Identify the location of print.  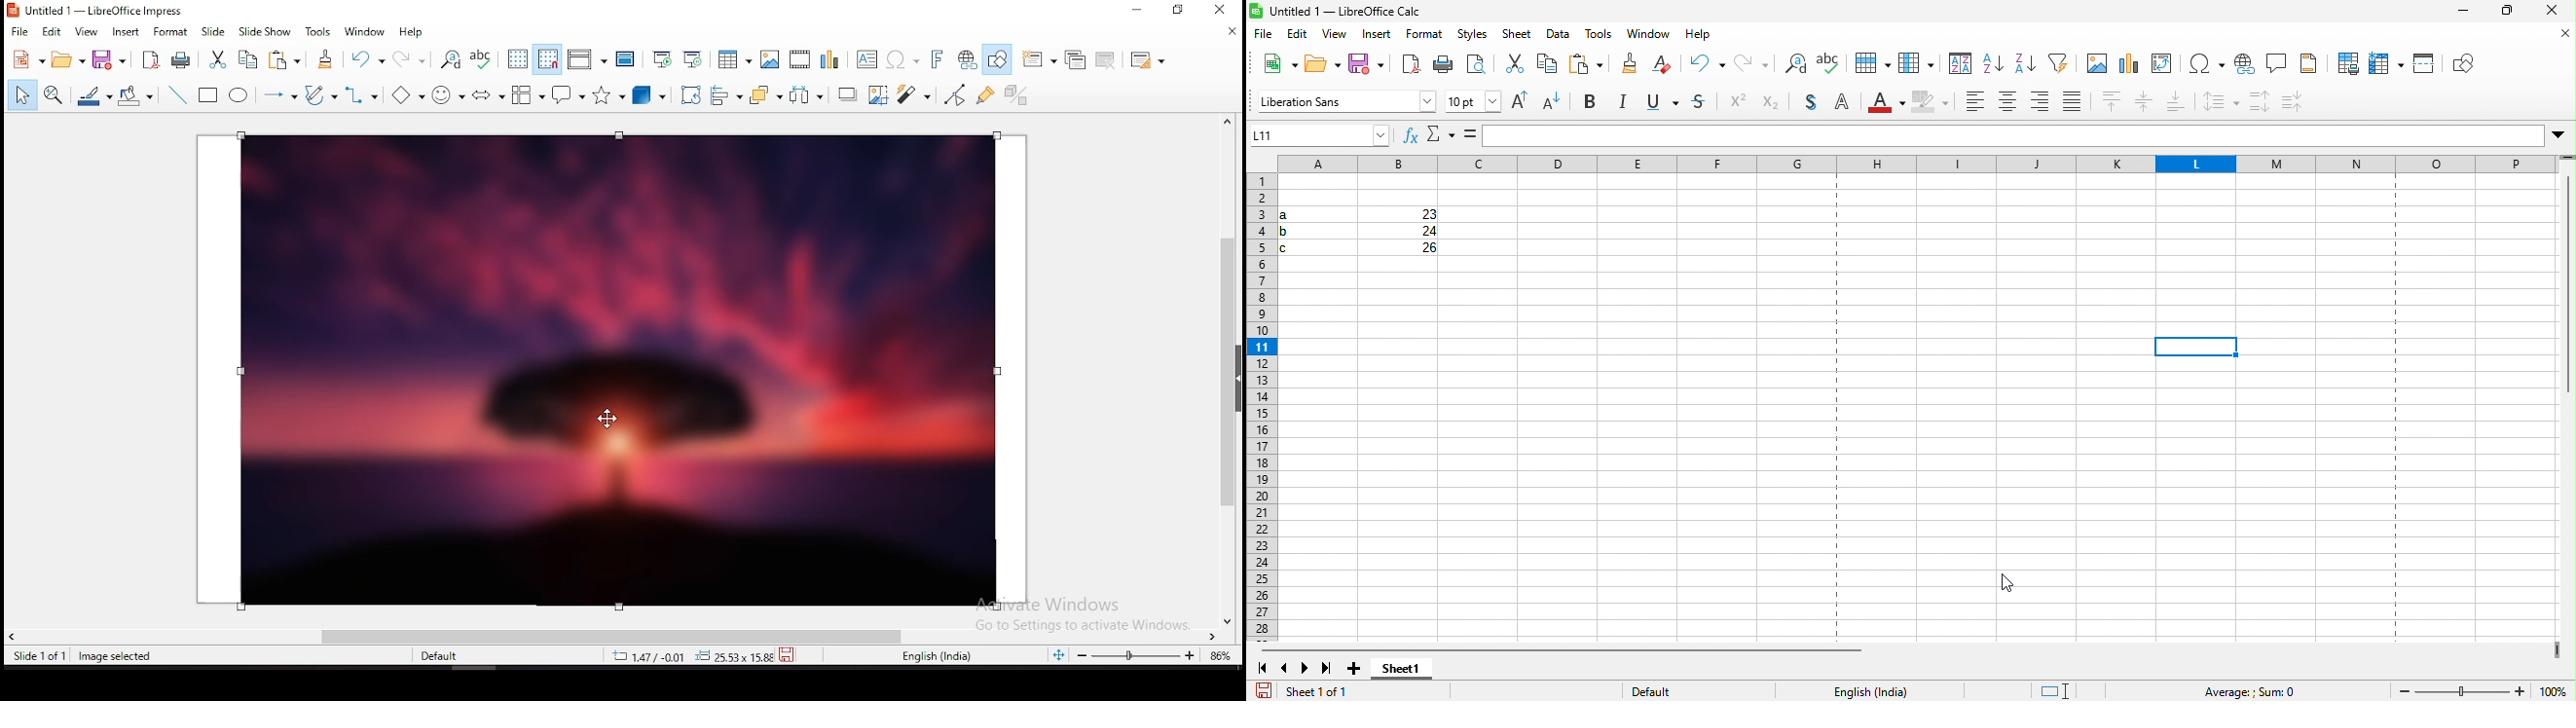
(178, 59).